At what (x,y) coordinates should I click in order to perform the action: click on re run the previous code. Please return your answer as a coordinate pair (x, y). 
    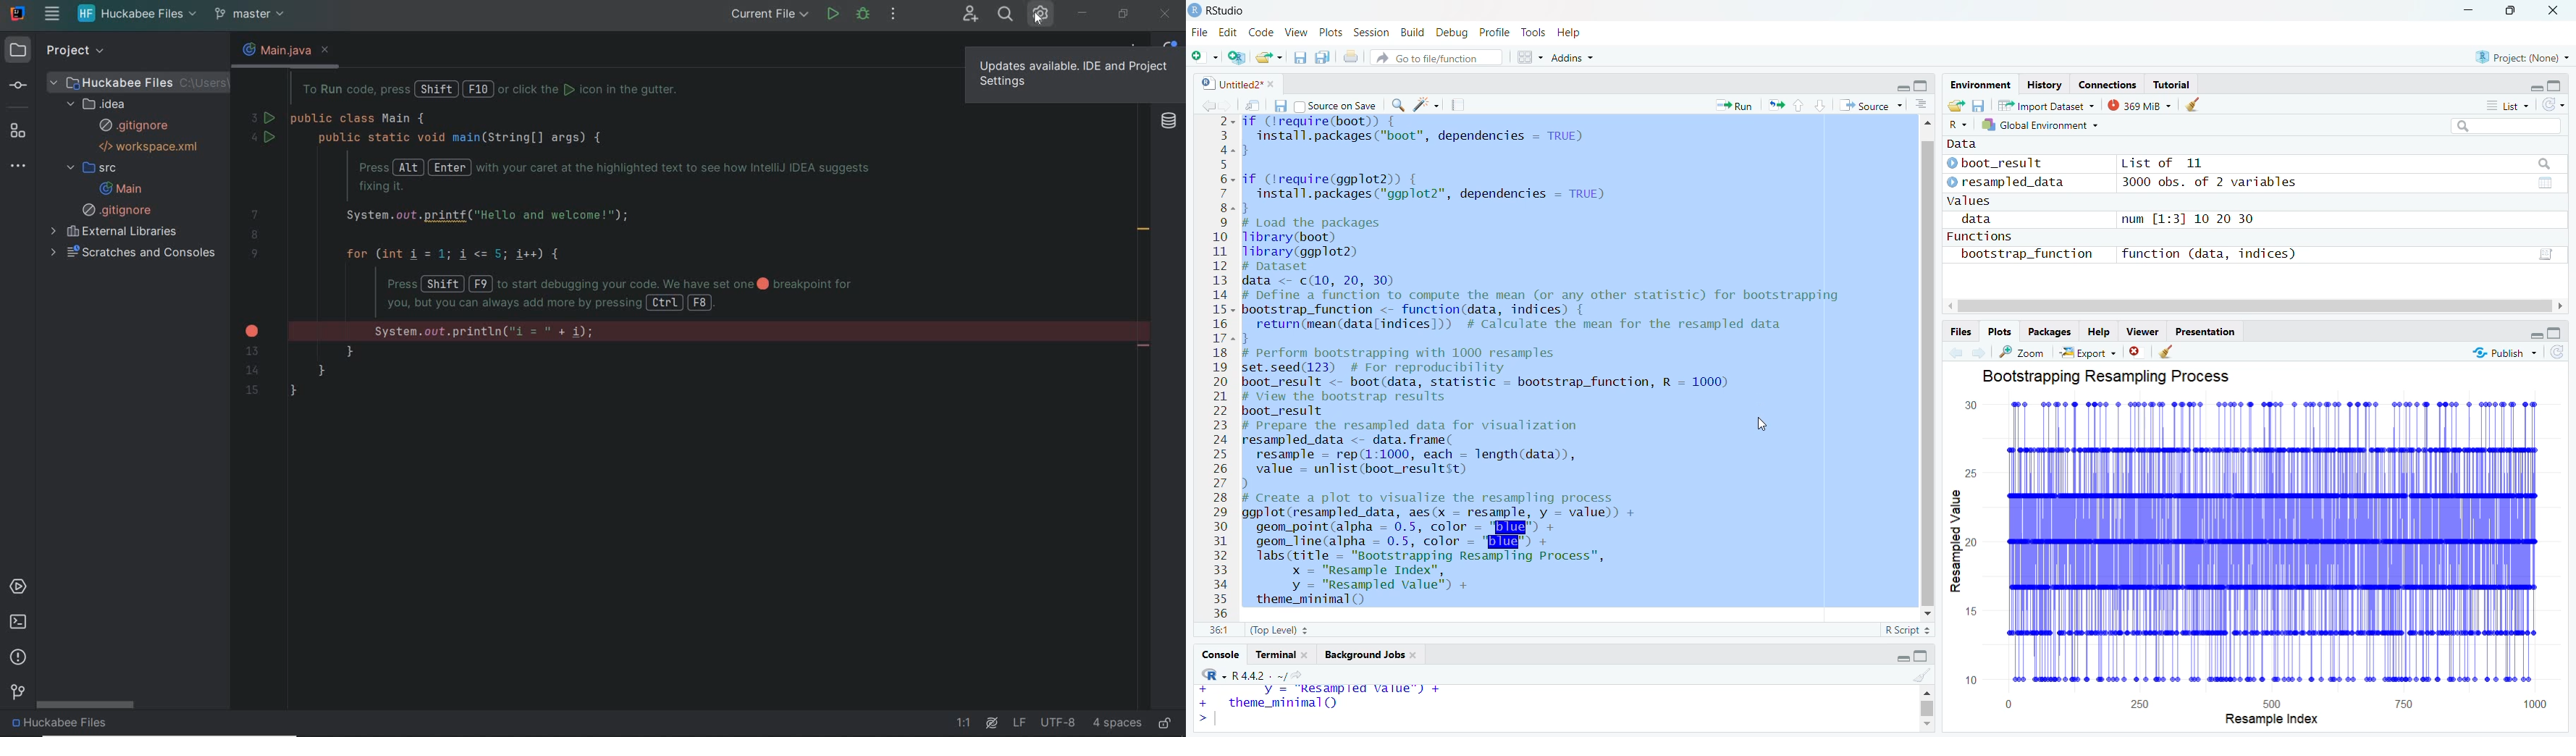
    Looking at the image, I should click on (1775, 104).